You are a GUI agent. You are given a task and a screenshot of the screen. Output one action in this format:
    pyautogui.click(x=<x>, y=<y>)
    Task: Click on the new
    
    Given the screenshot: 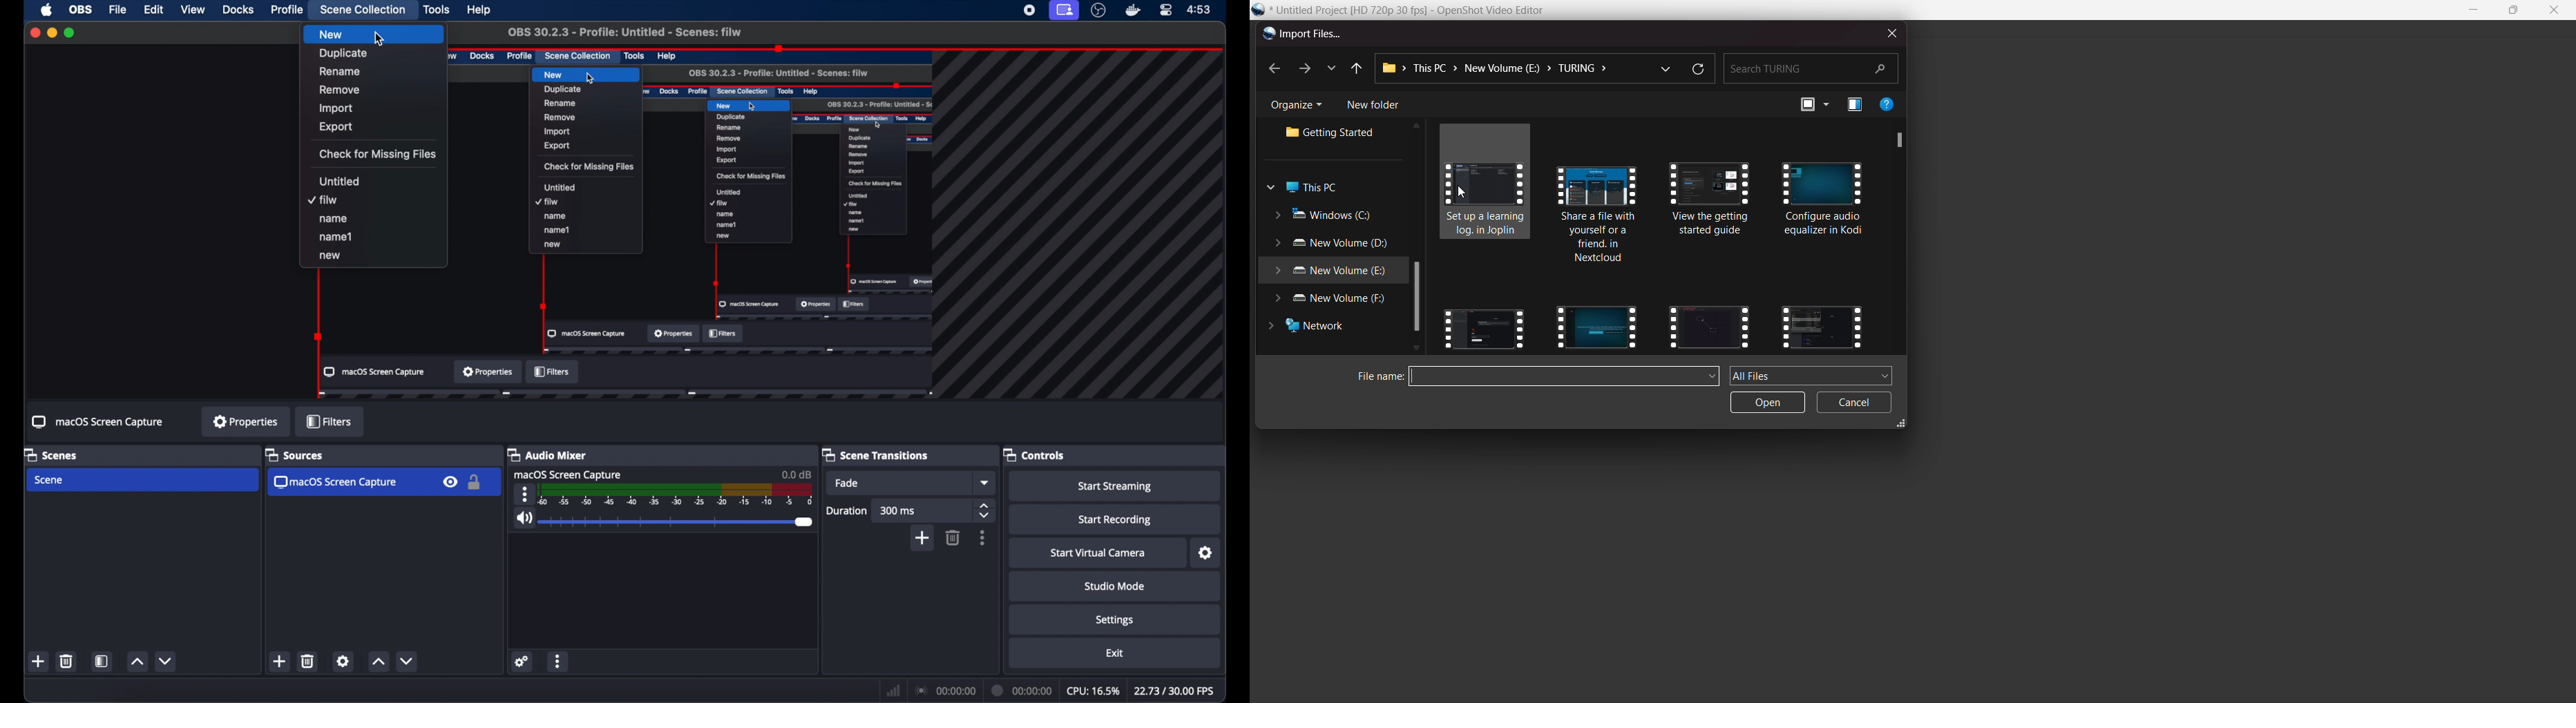 What is the action you would take?
    pyautogui.click(x=331, y=34)
    